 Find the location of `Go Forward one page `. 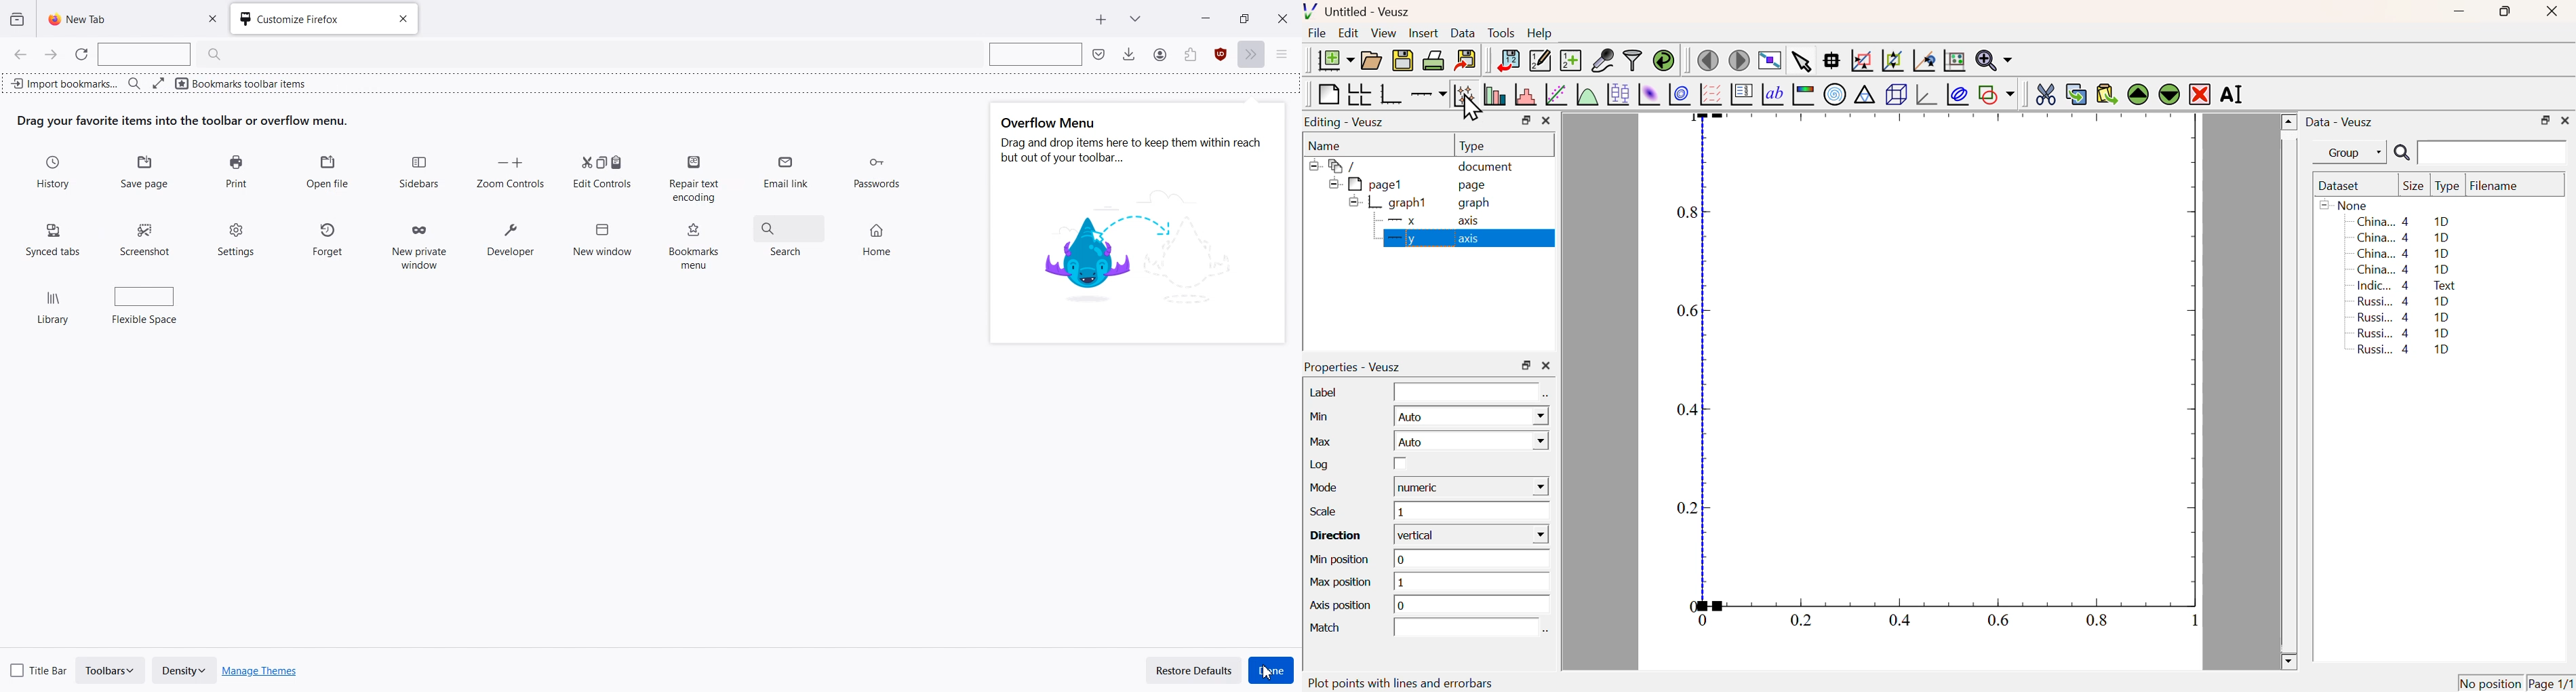

Go Forward one page  is located at coordinates (52, 54).